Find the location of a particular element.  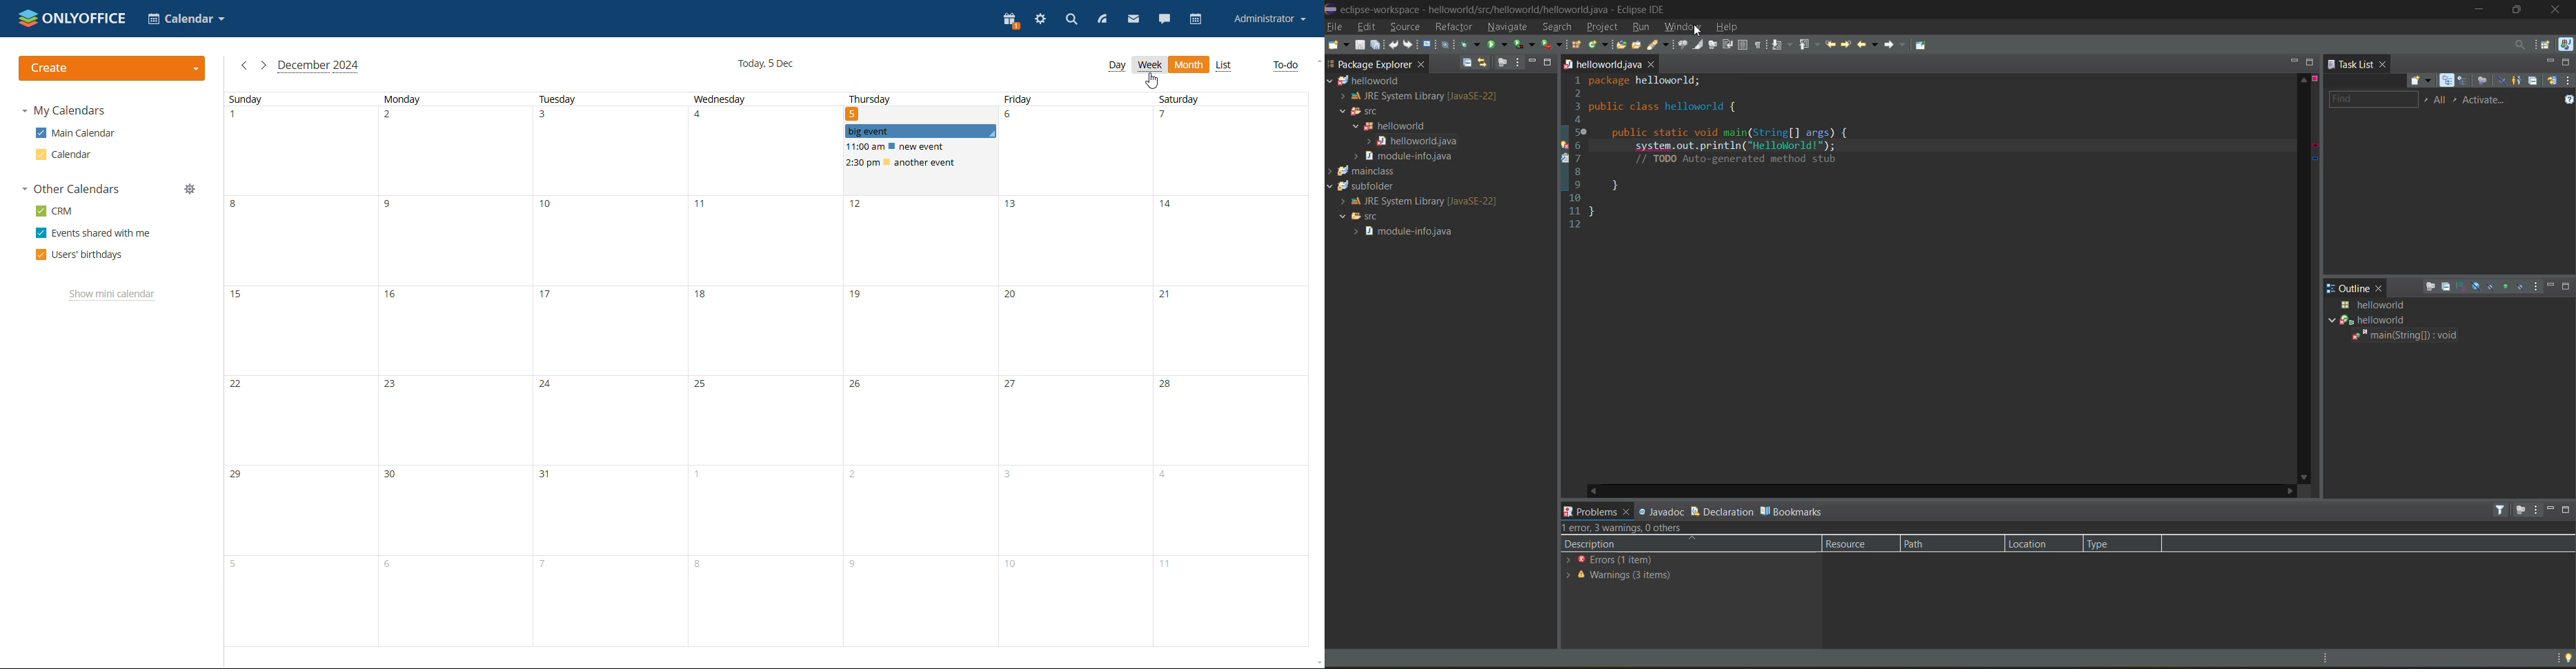

collapse all is located at coordinates (2448, 285).